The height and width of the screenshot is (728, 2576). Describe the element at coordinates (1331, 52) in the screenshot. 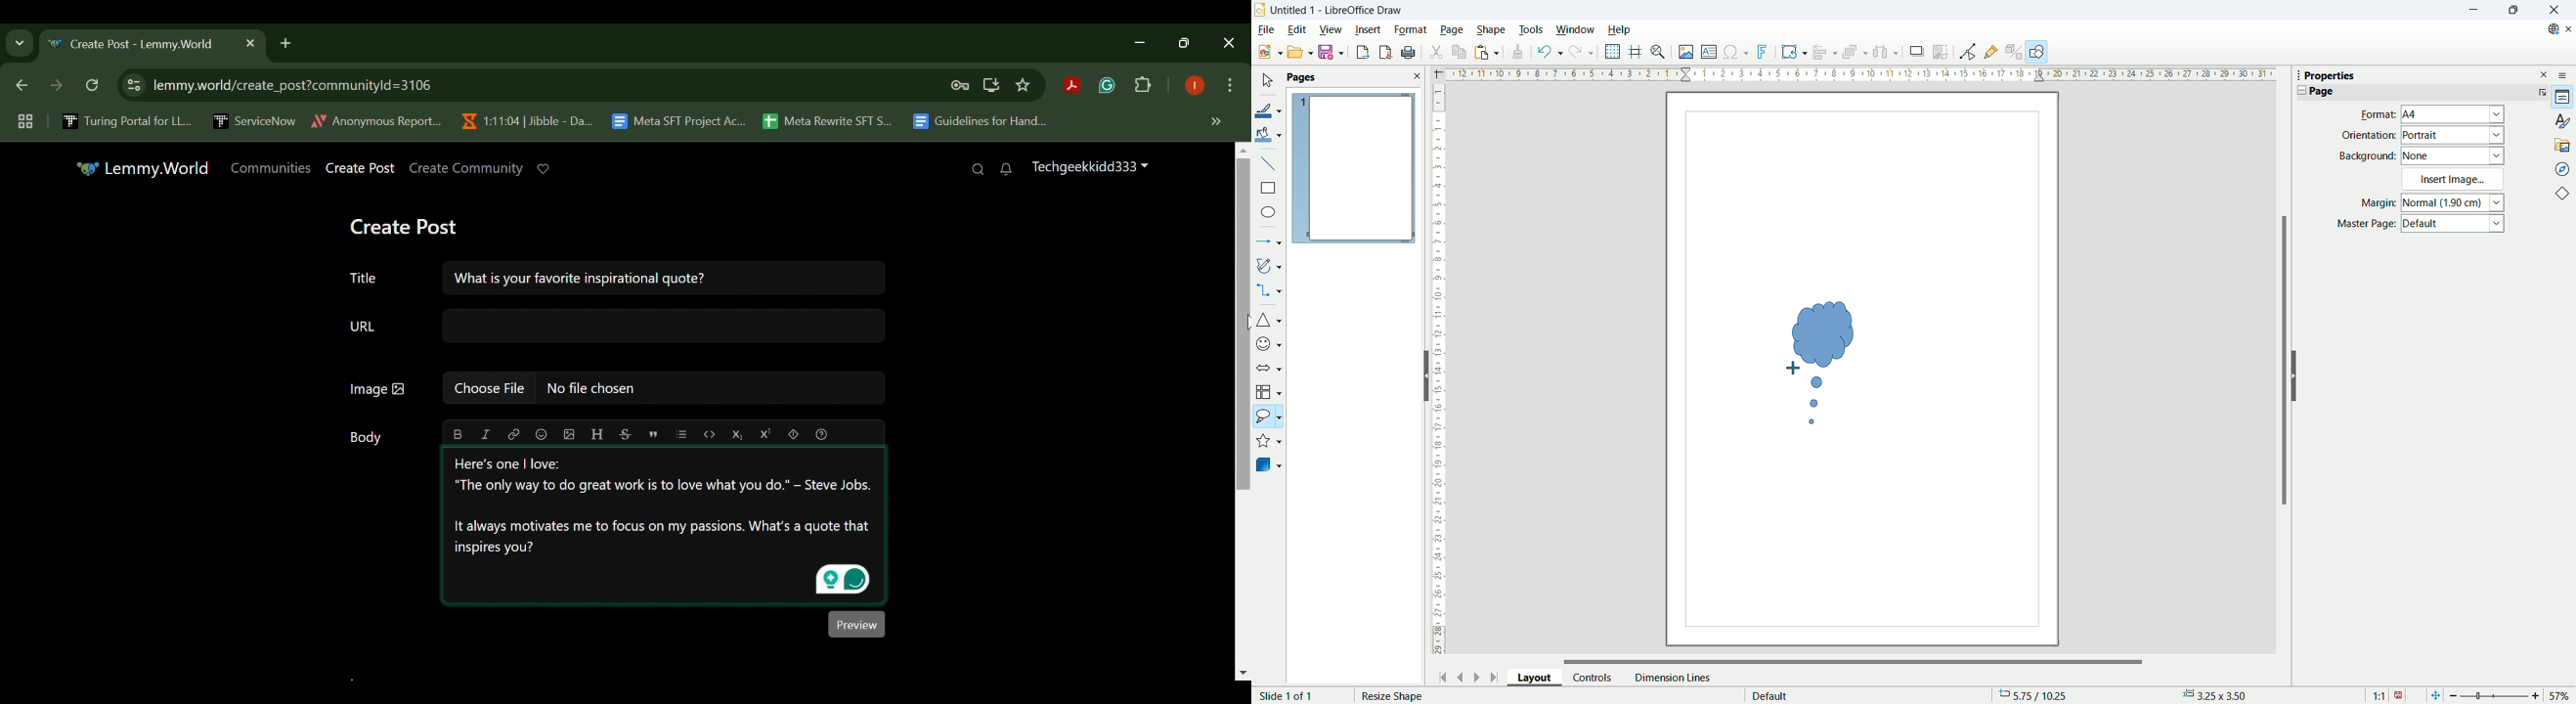

I see `save` at that location.